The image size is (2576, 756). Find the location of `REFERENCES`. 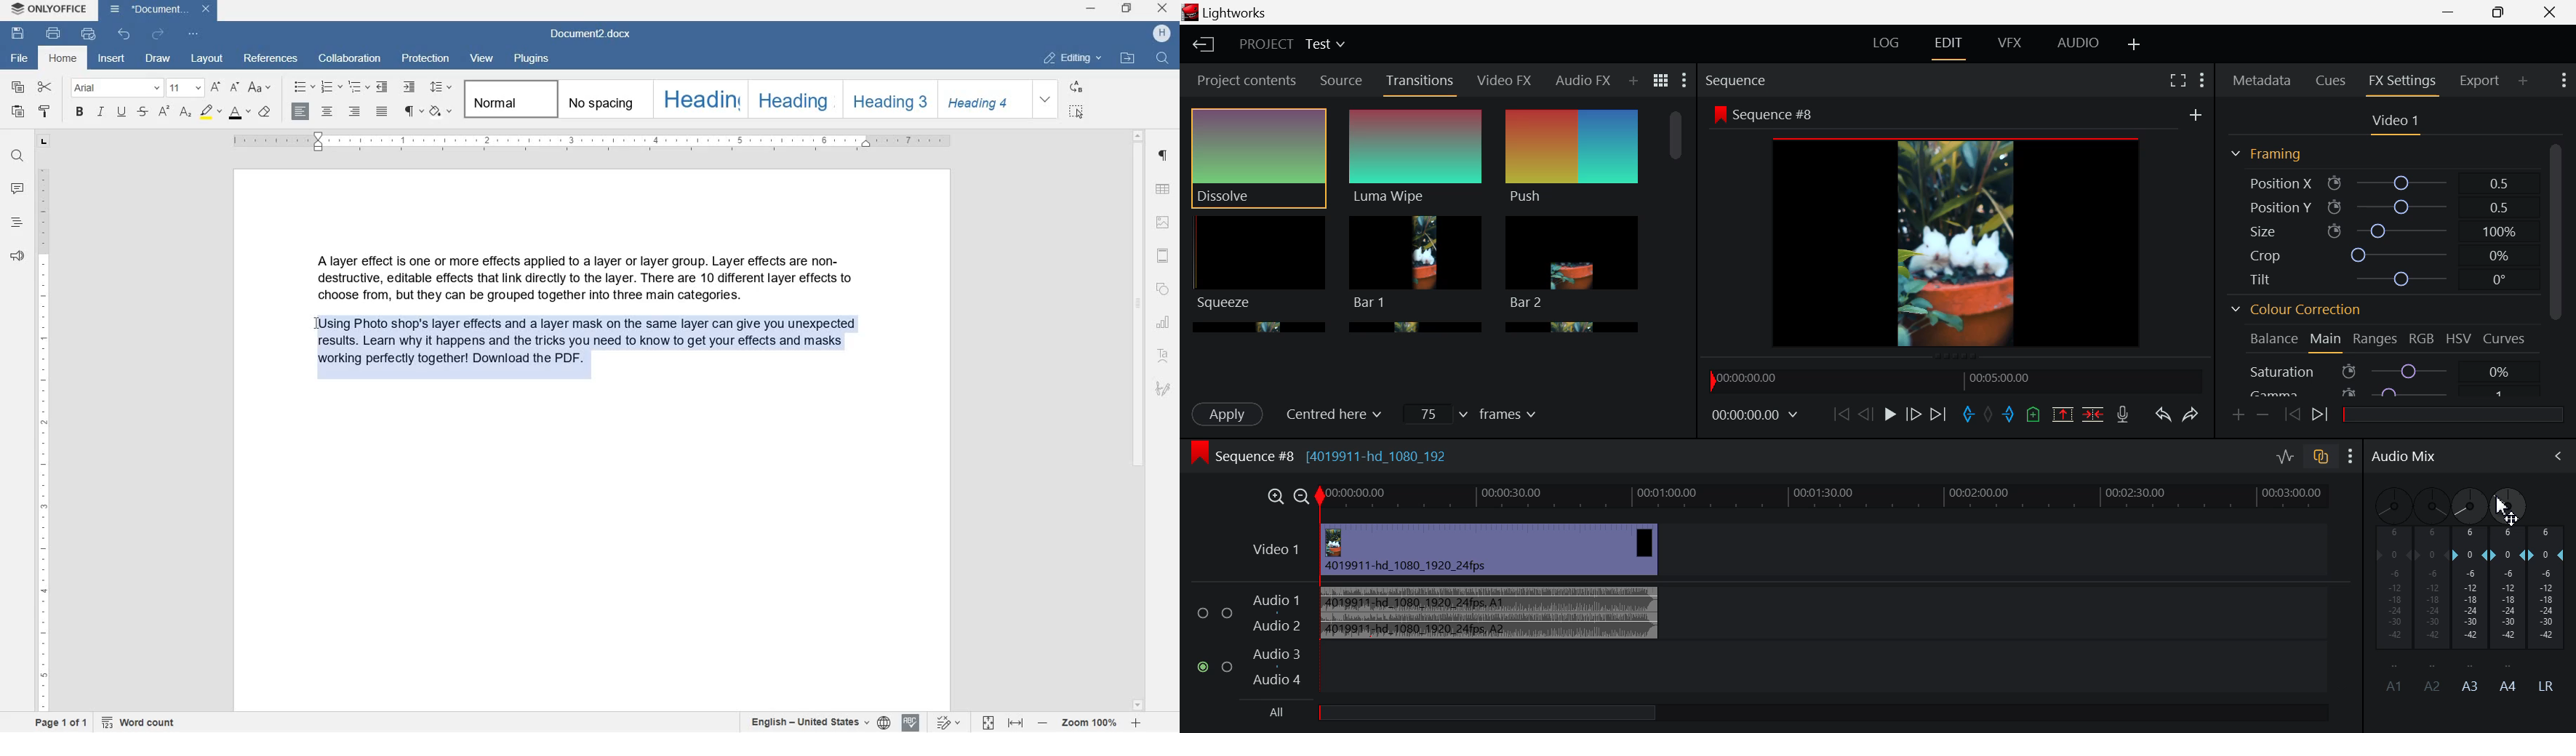

REFERENCES is located at coordinates (272, 60).